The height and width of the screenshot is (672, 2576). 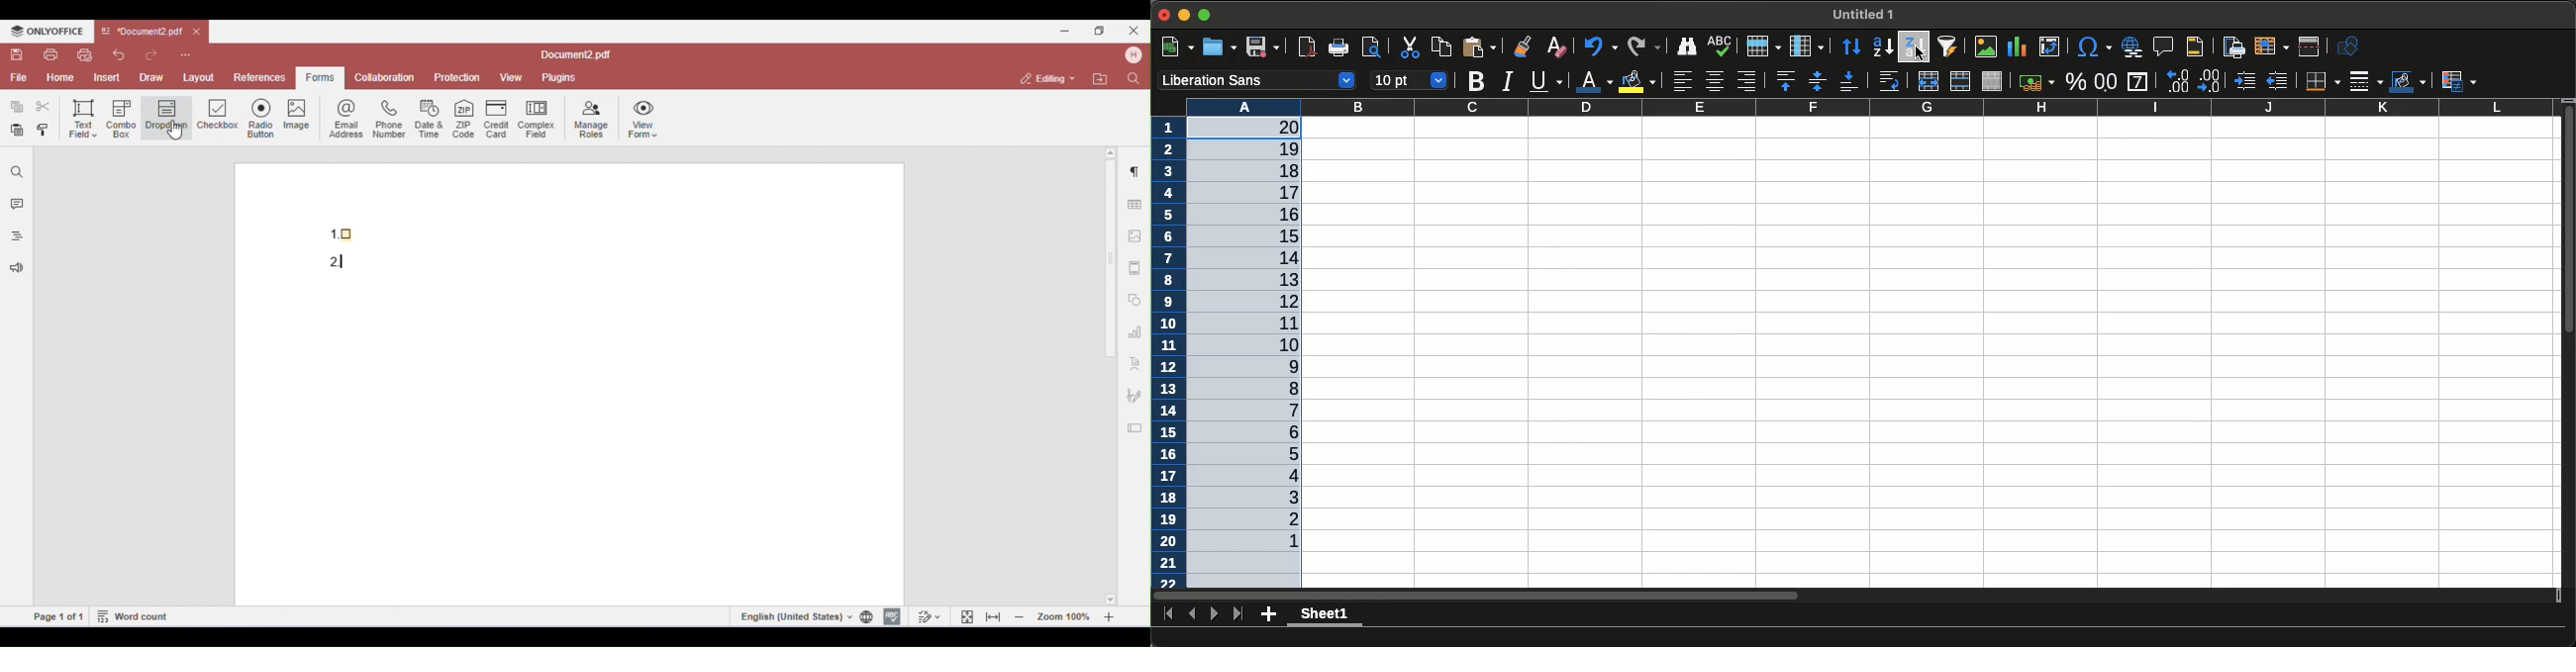 What do you see at coordinates (1286, 193) in the screenshot?
I see `4` at bounding box center [1286, 193].